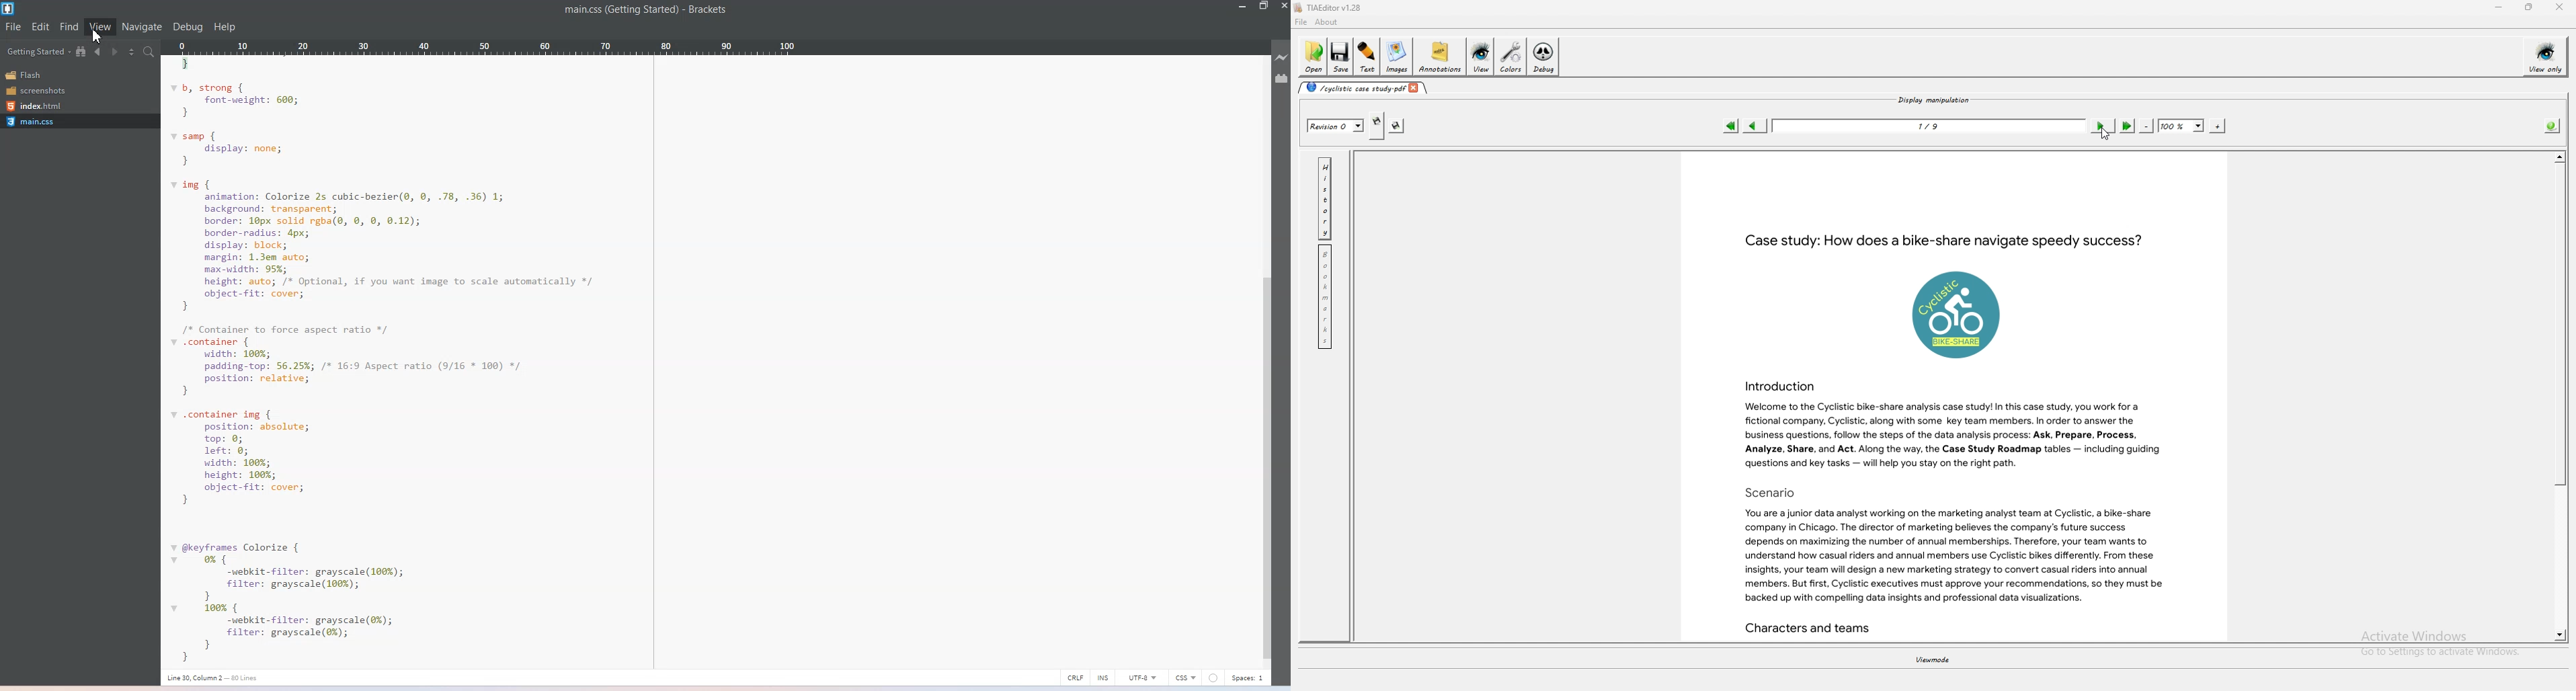 The width and height of the screenshot is (2576, 700). Describe the element at coordinates (100, 28) in the screenshot. I see `View` at that location.